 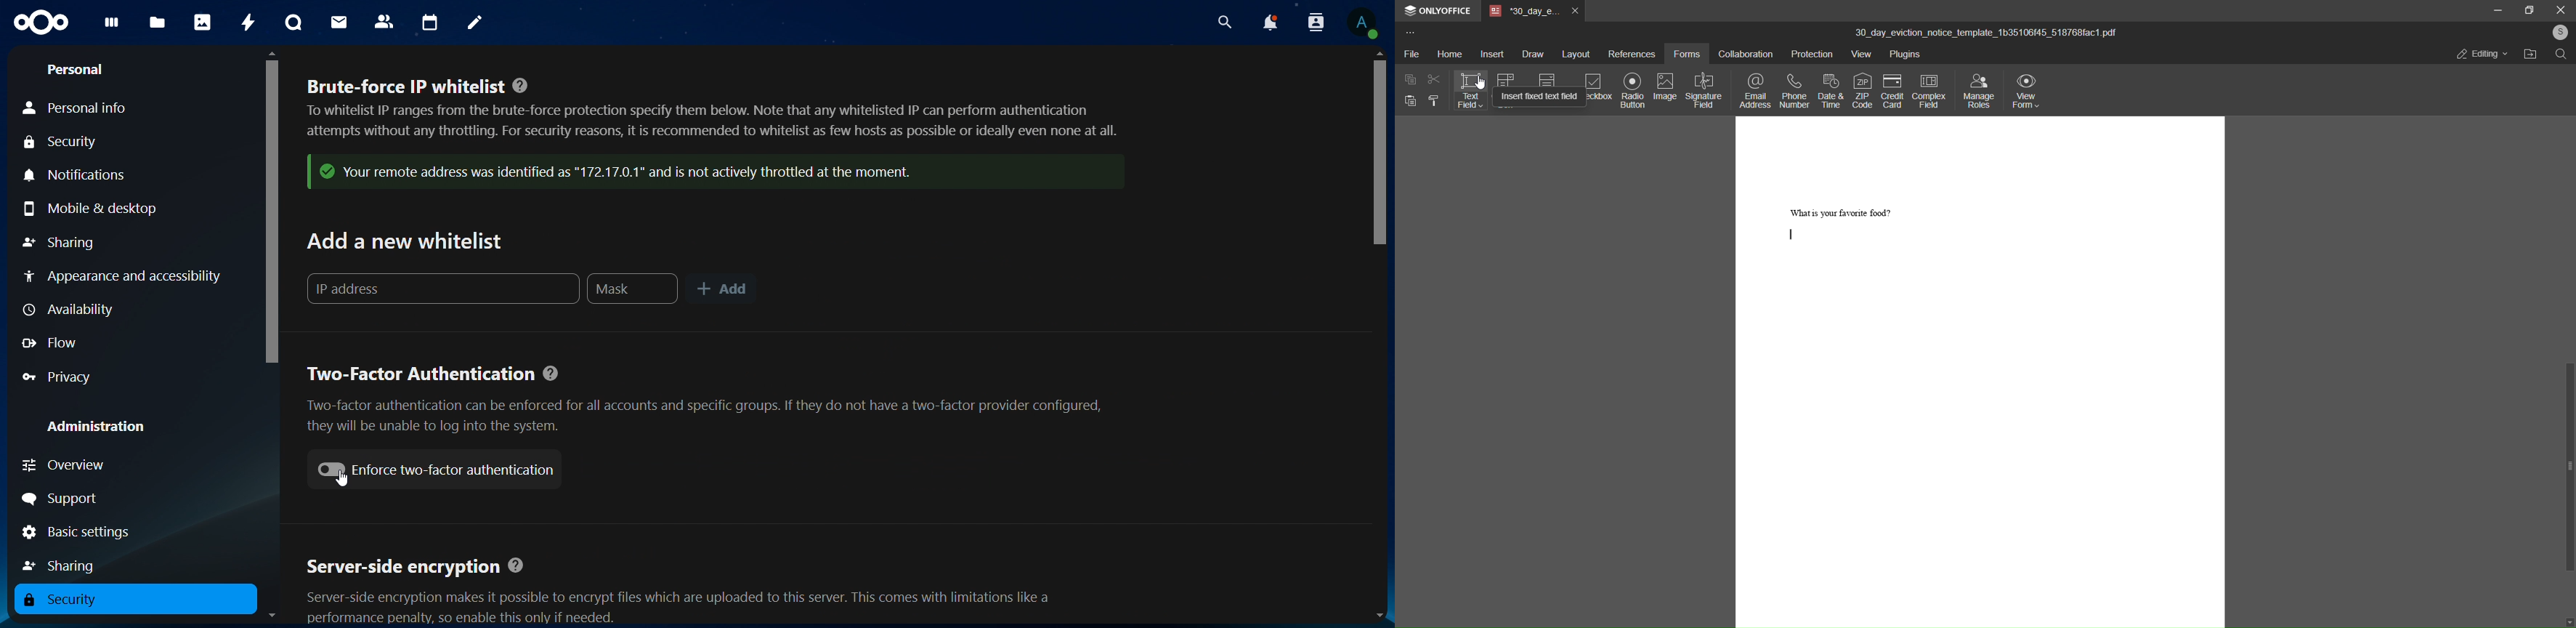 I want to click on dropdown, so click(x=1546, y=81).